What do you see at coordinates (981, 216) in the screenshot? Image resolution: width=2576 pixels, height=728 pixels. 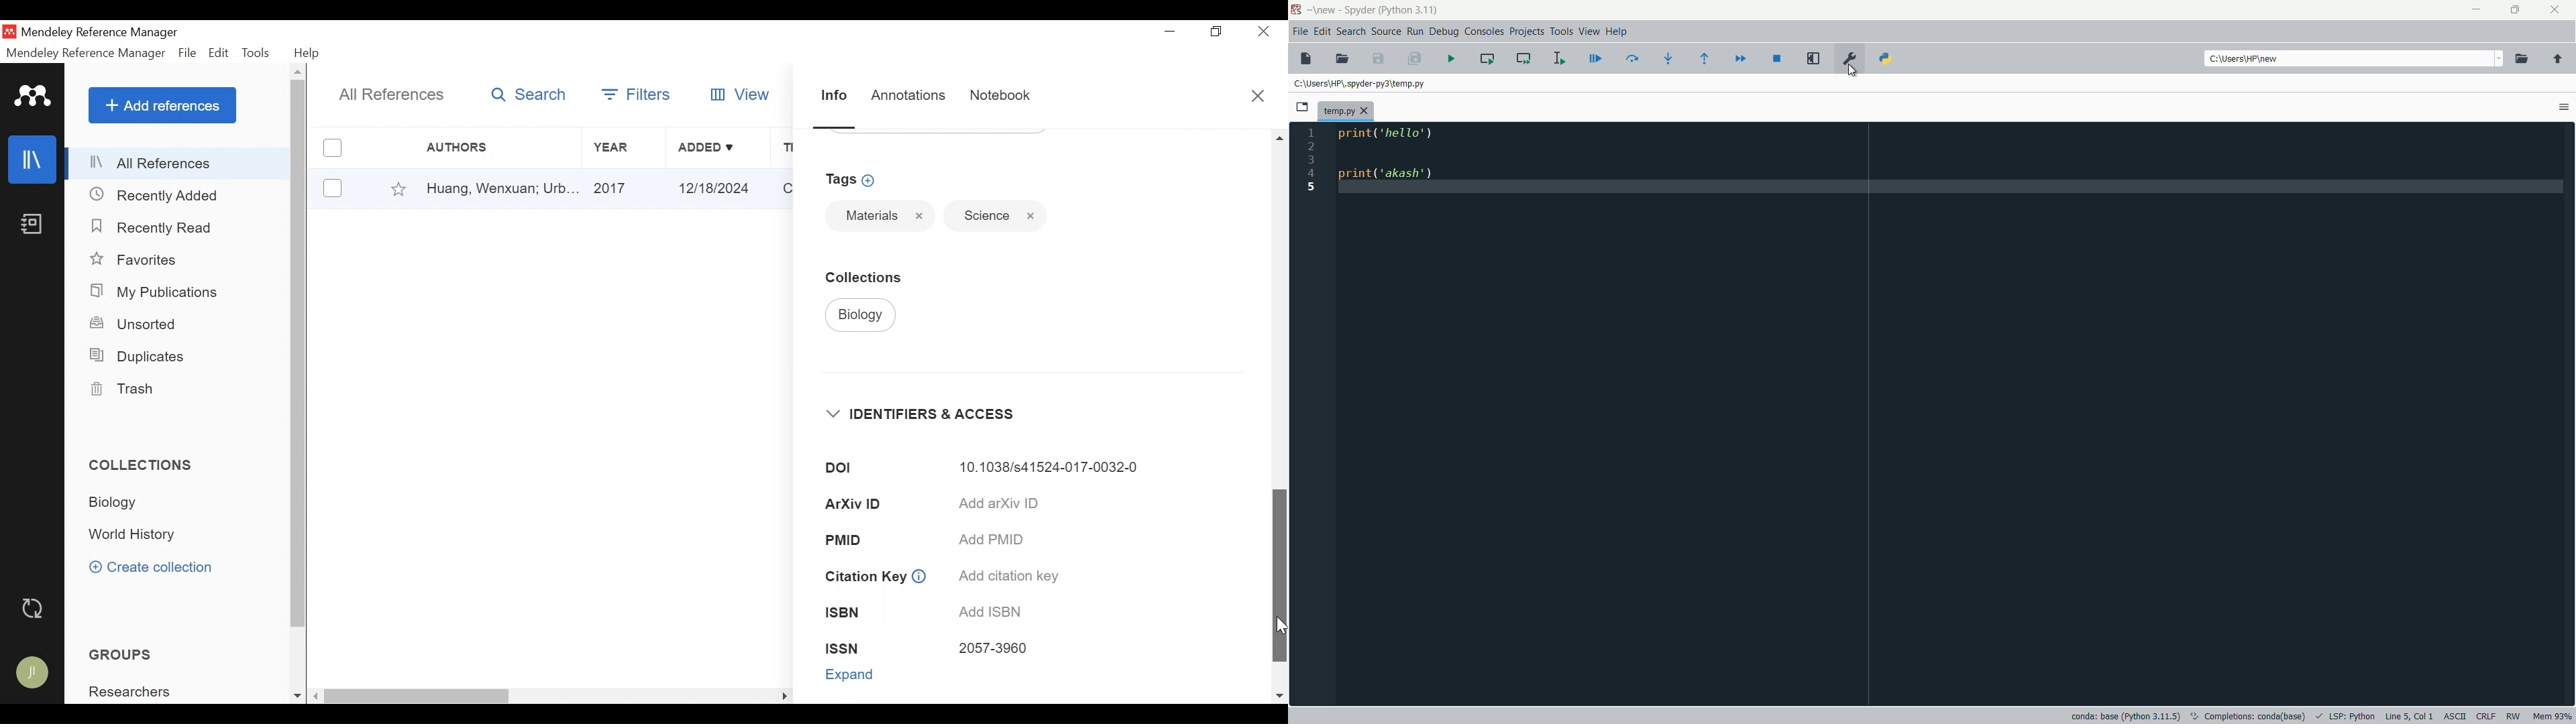 I see `Science` at bounding box center [981, 216].